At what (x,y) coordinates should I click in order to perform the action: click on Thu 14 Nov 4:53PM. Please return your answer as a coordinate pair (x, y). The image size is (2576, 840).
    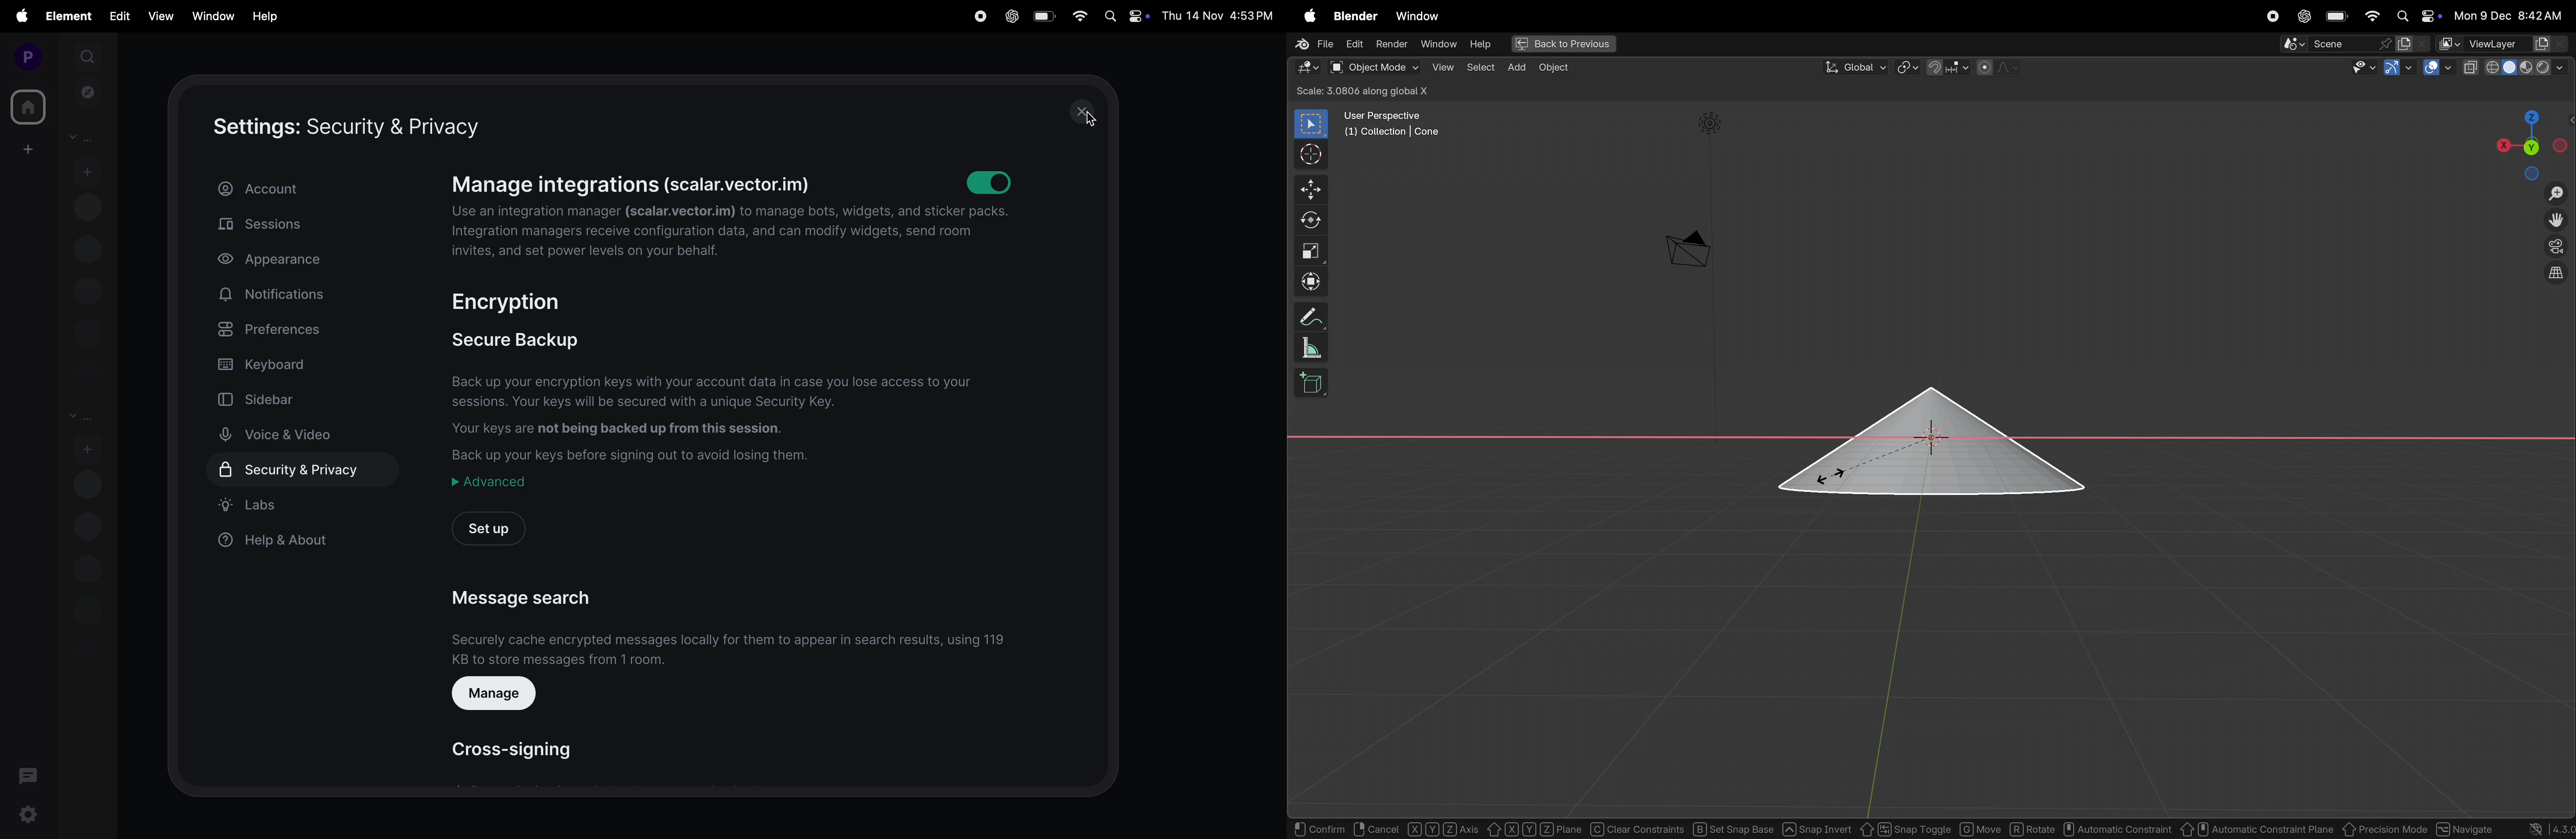
    Looking at the image, I should click on (1216, 14).